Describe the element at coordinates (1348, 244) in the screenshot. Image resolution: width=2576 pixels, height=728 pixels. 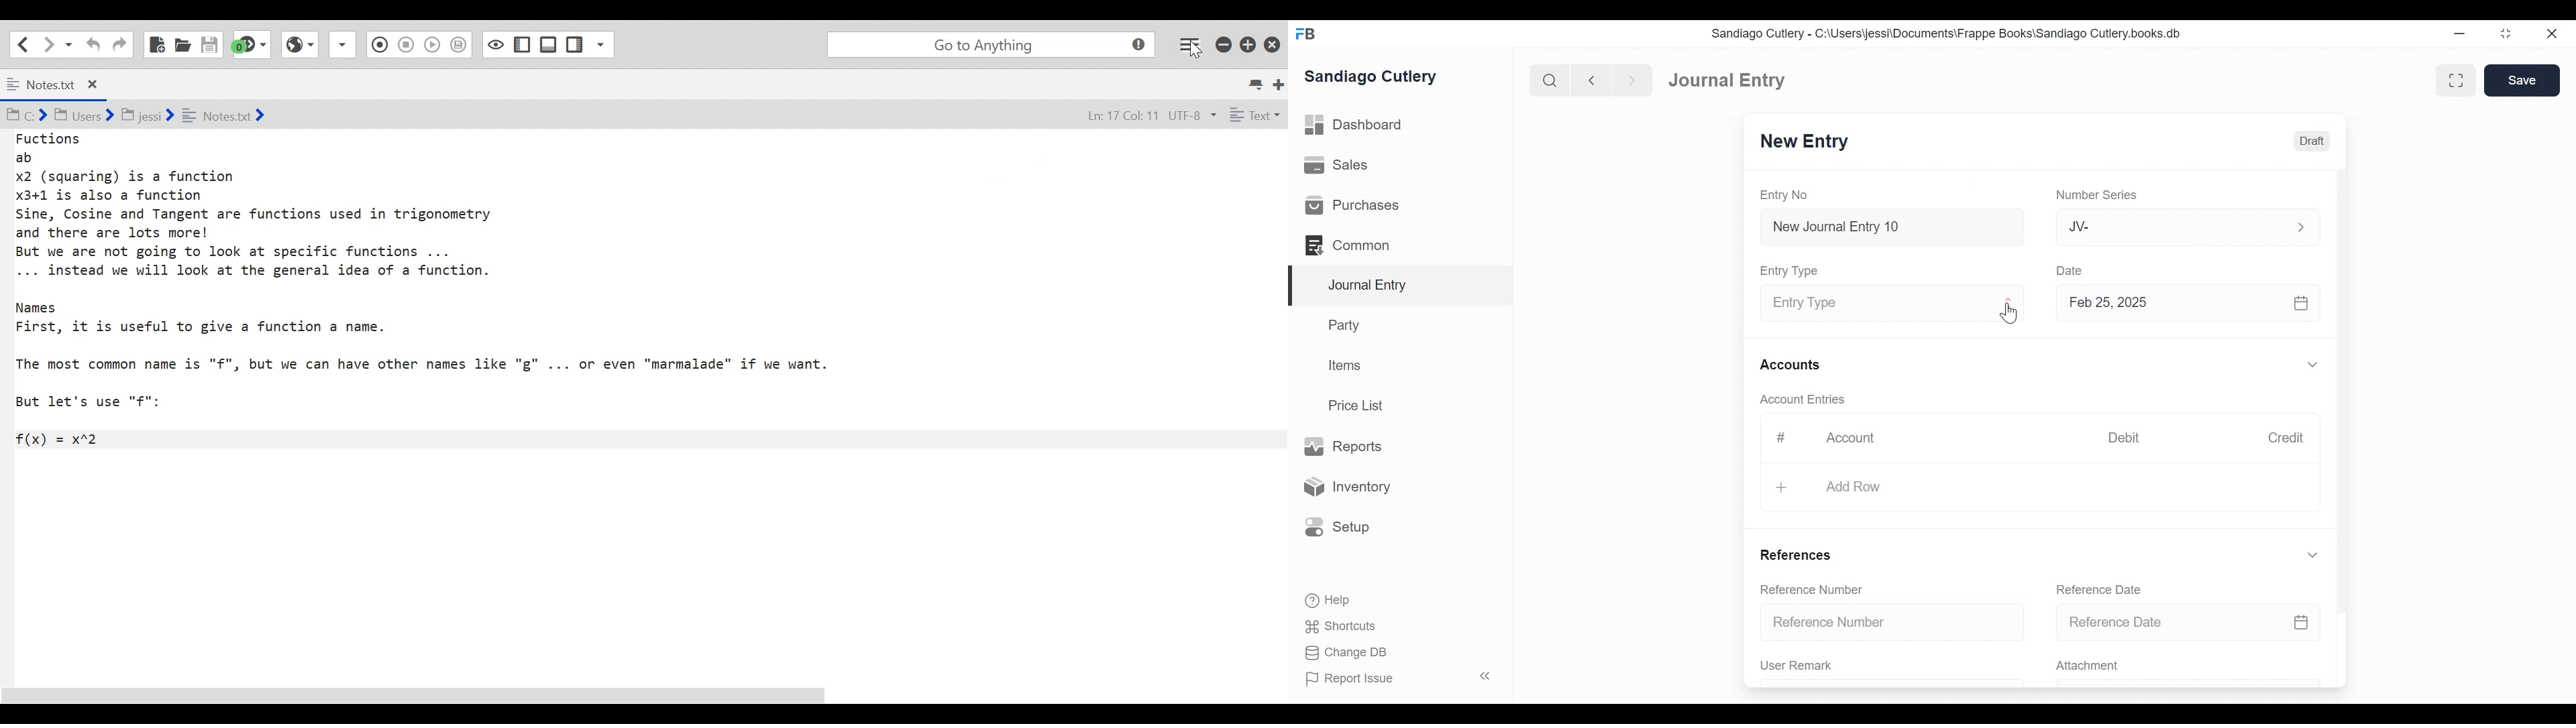
I see `Common` at that location.